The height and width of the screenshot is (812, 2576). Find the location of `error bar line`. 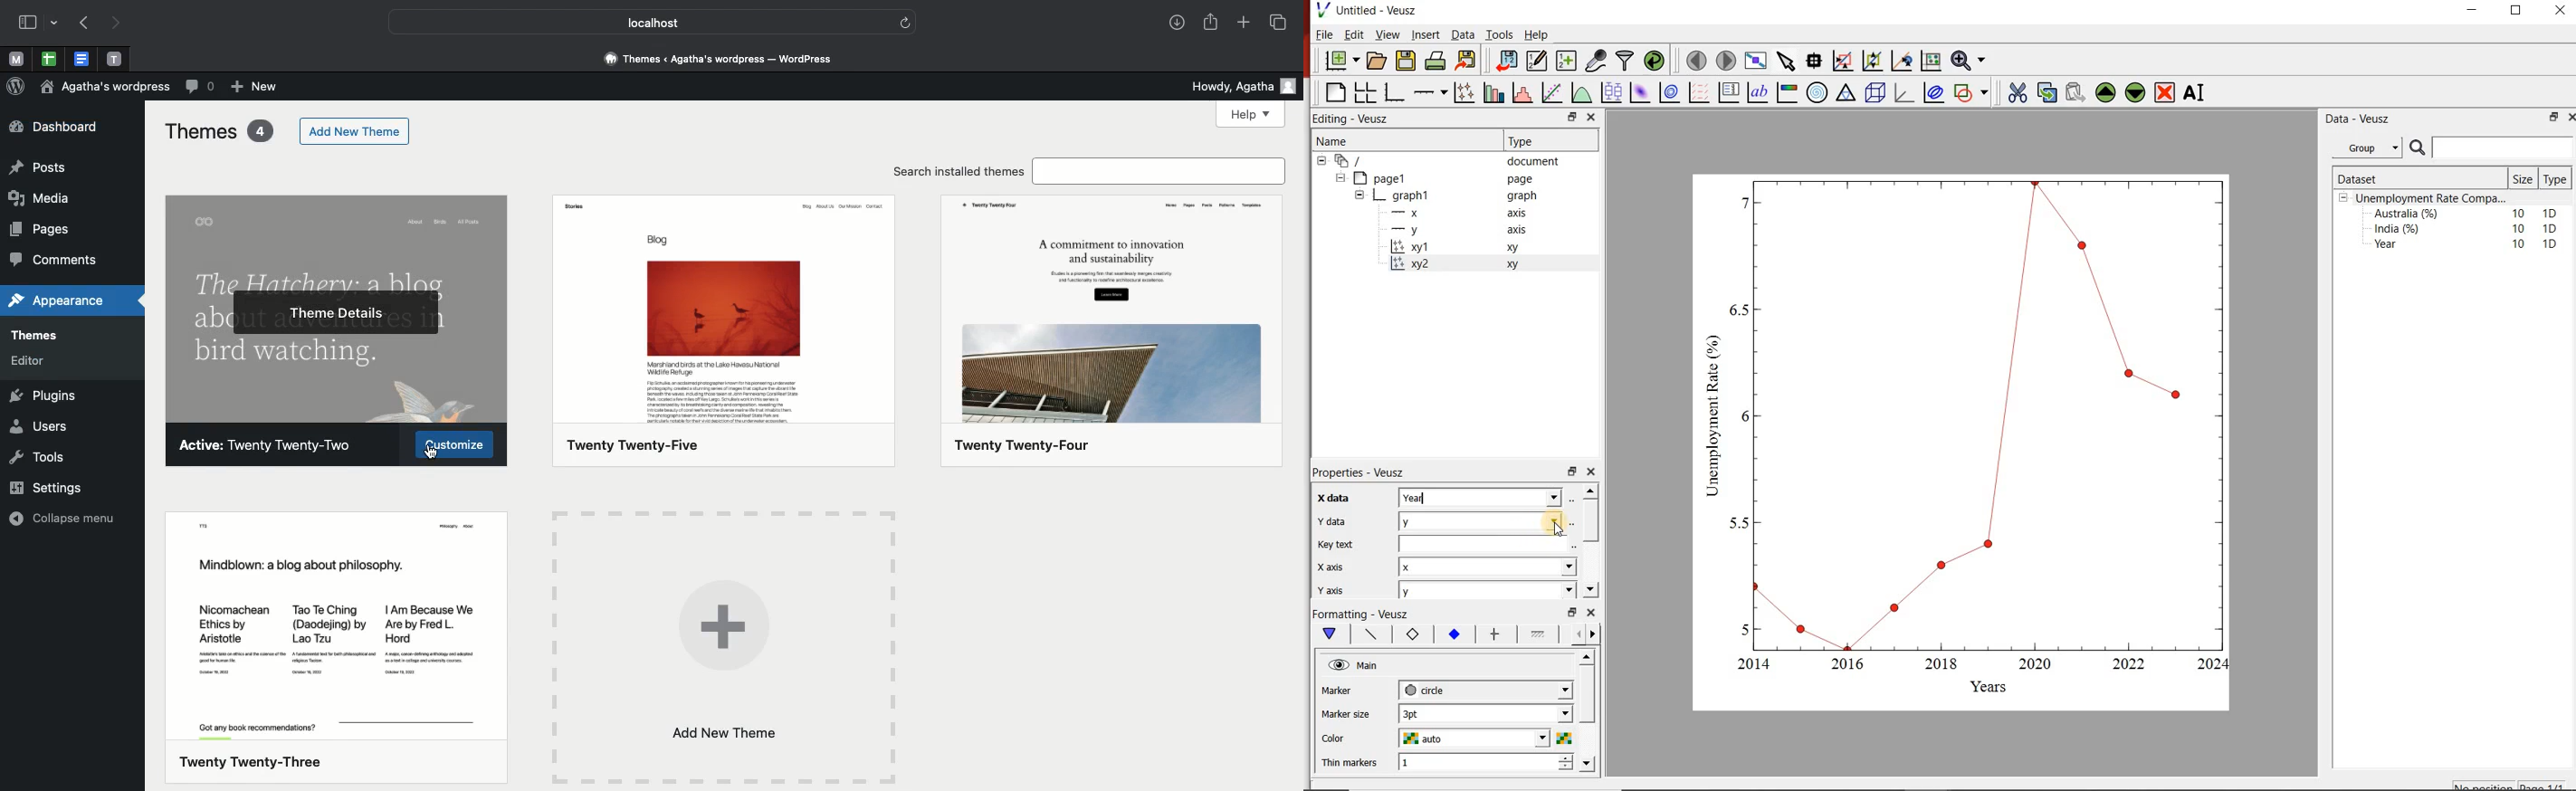

error bar line is located at coordinates (1496, 634).